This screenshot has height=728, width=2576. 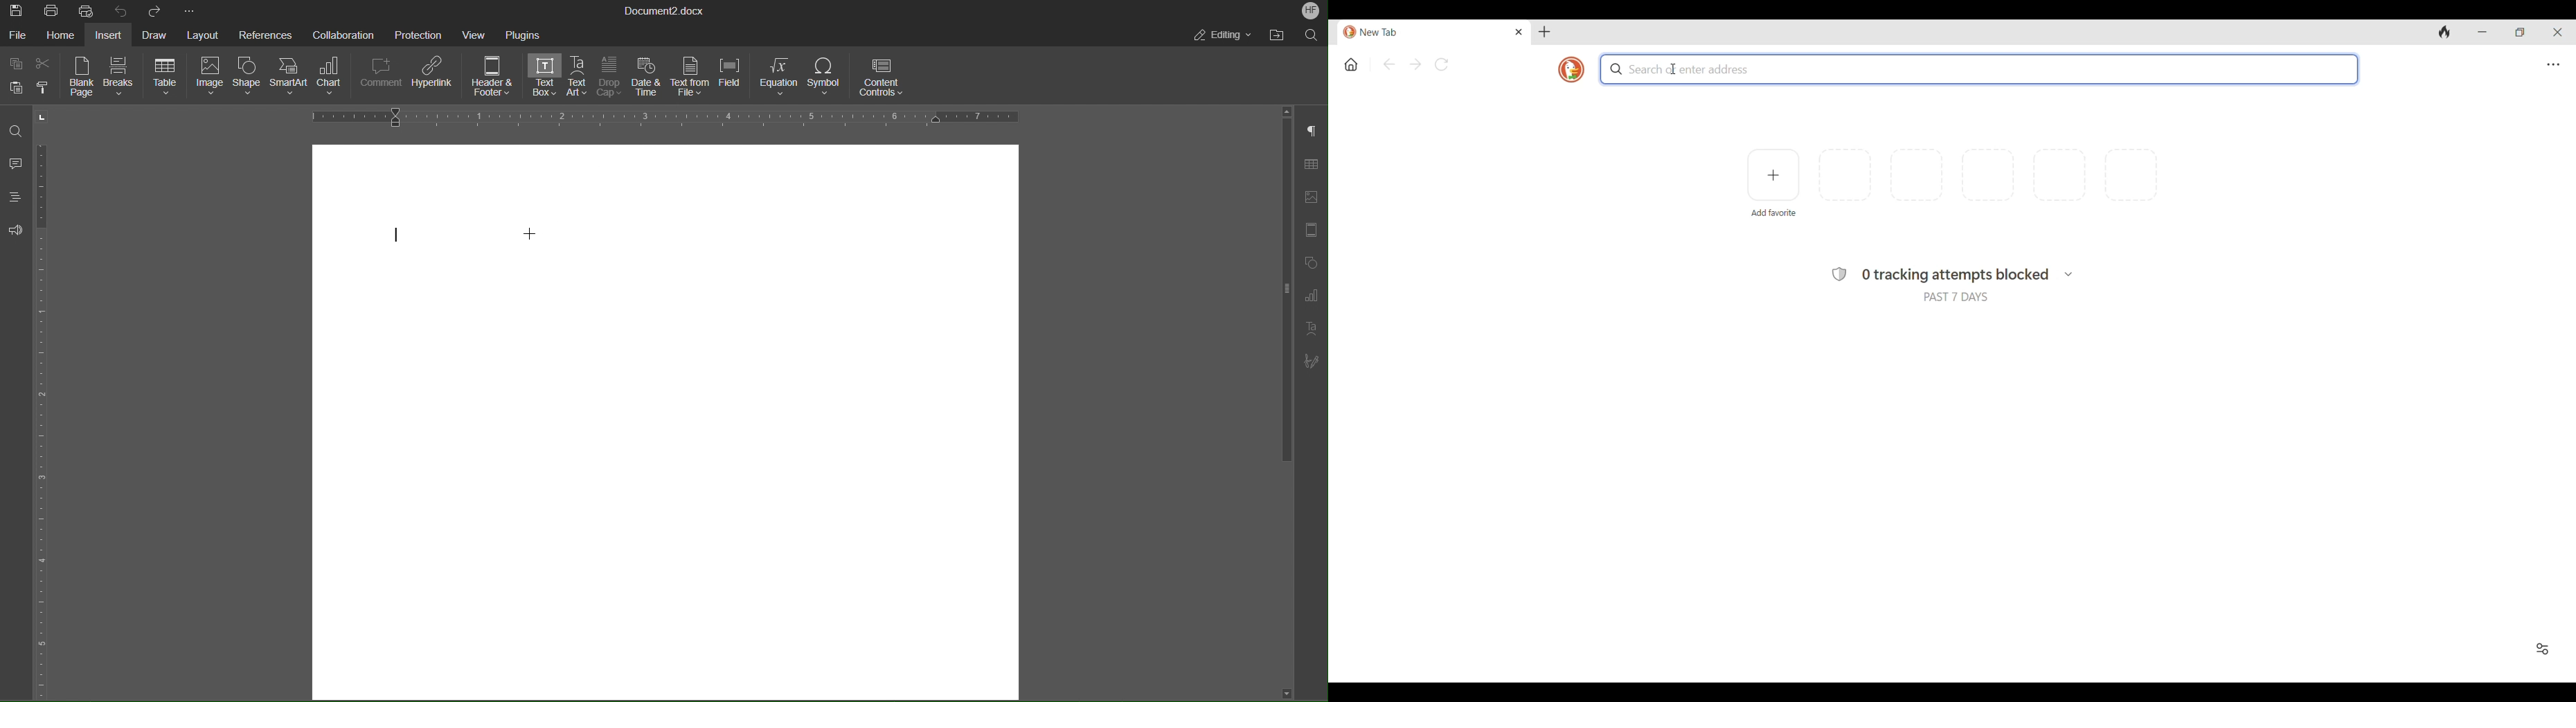 I want to click on Paste, so click(x=16, y=87).